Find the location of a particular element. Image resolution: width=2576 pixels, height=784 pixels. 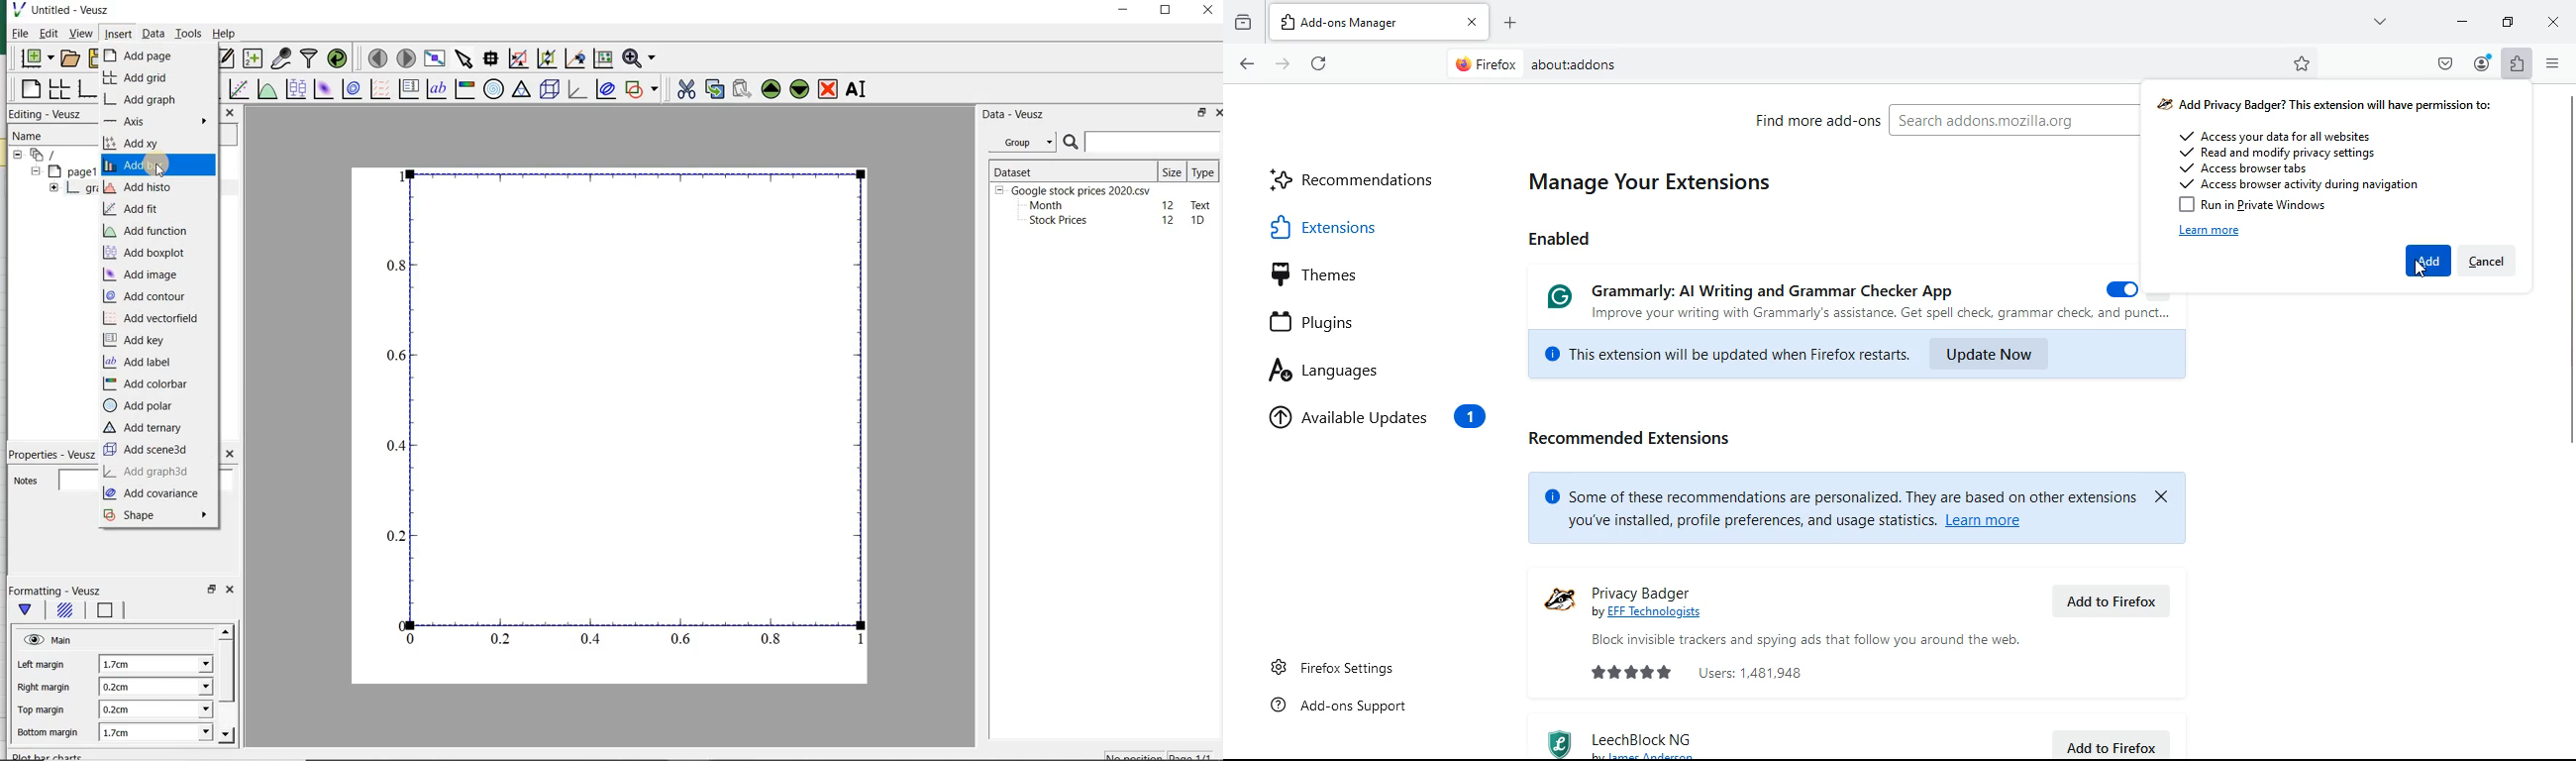

Add Privacy Badger? This extension will have permission to: is located at coordinates (2330, 104).